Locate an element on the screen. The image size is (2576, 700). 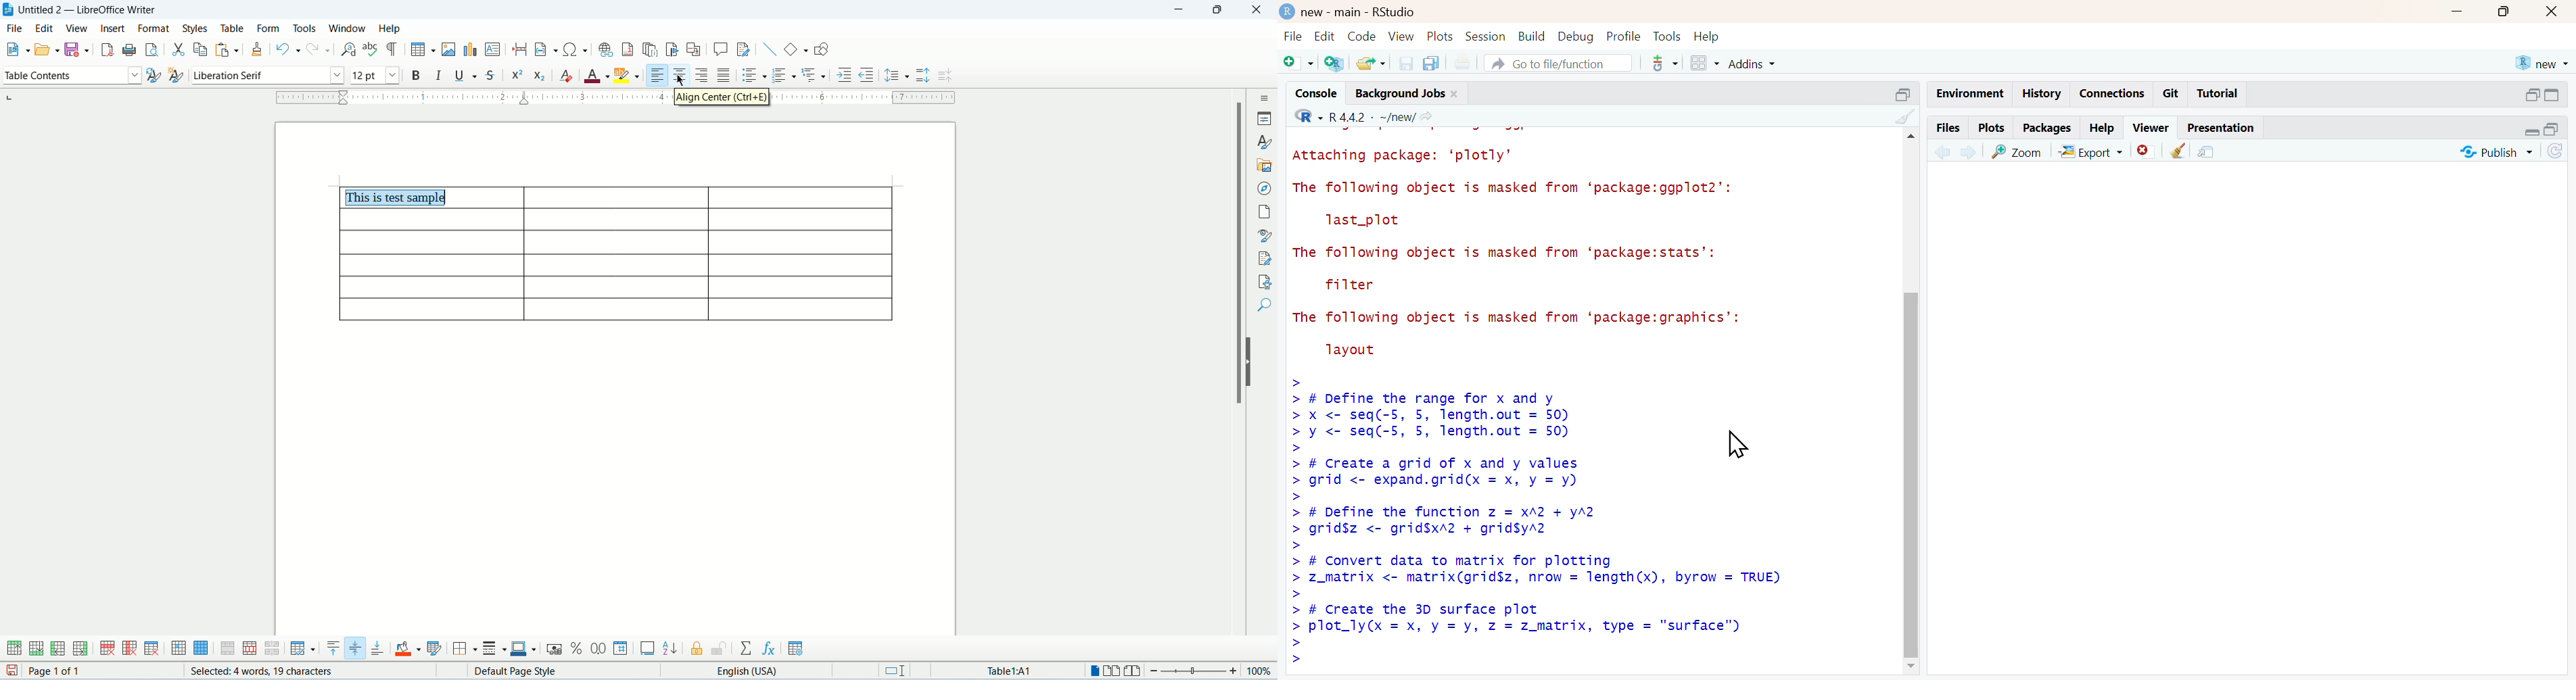
history is located at coordinates (2040, 94).